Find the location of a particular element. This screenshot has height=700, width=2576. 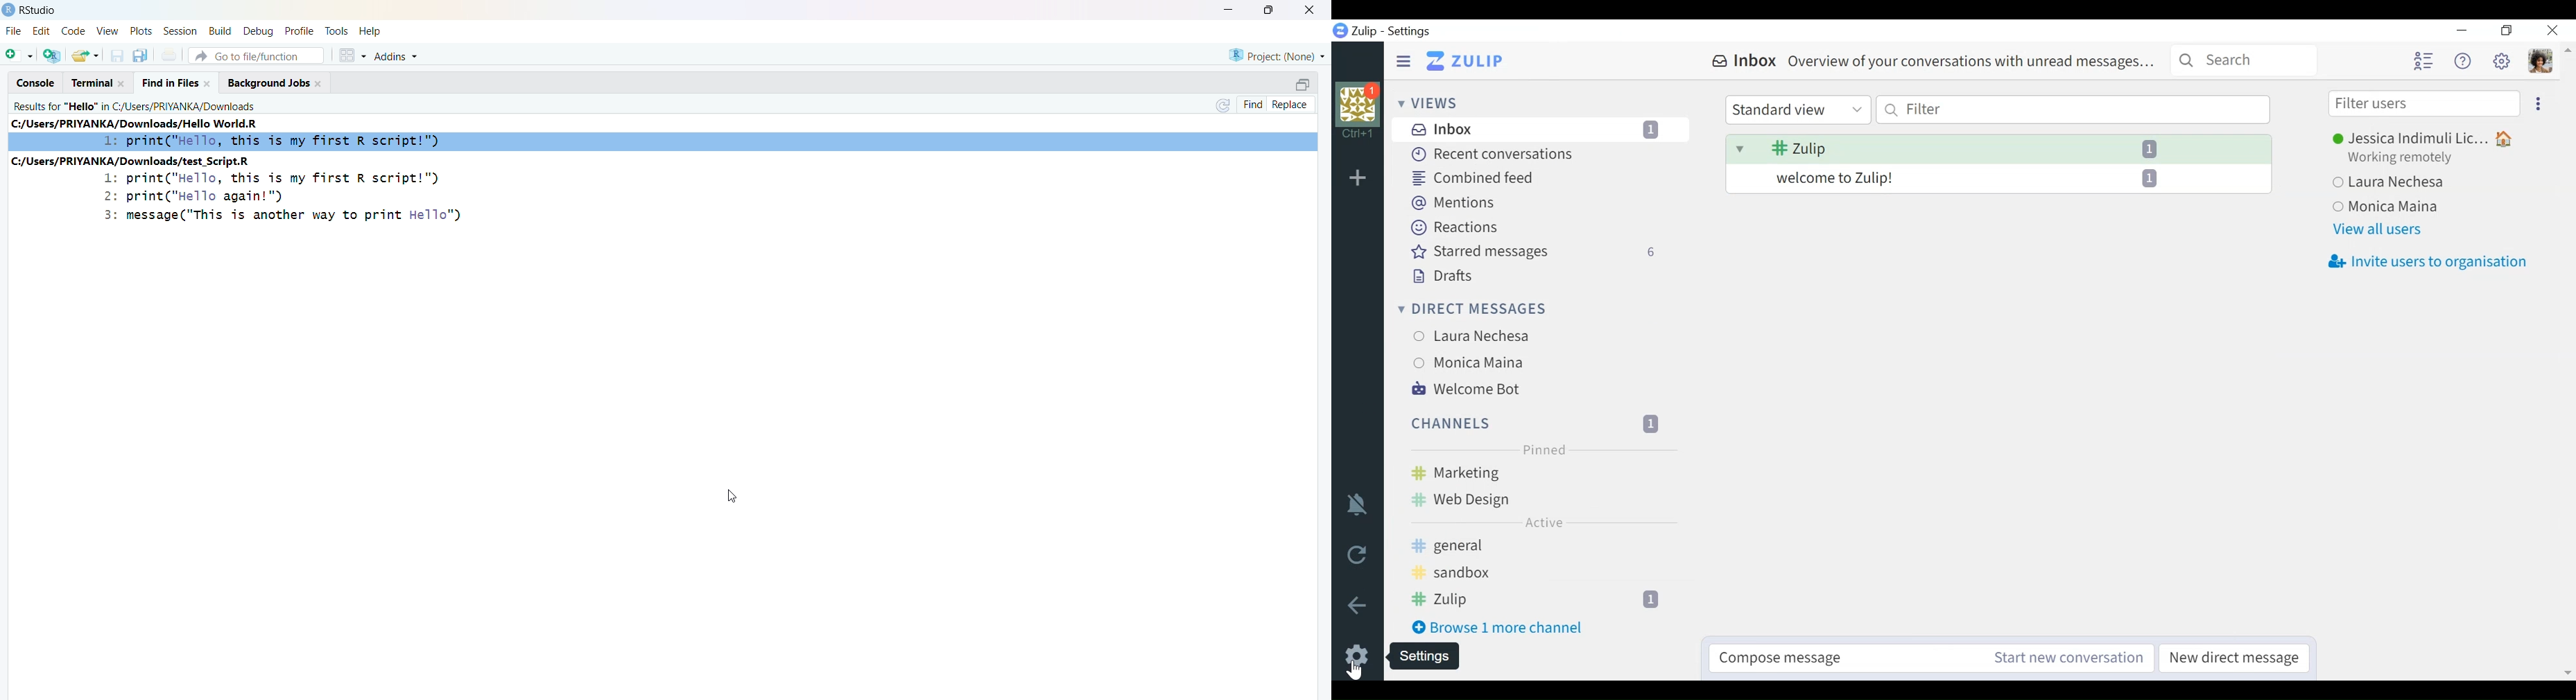

debug is located at coordinates (260, 31).